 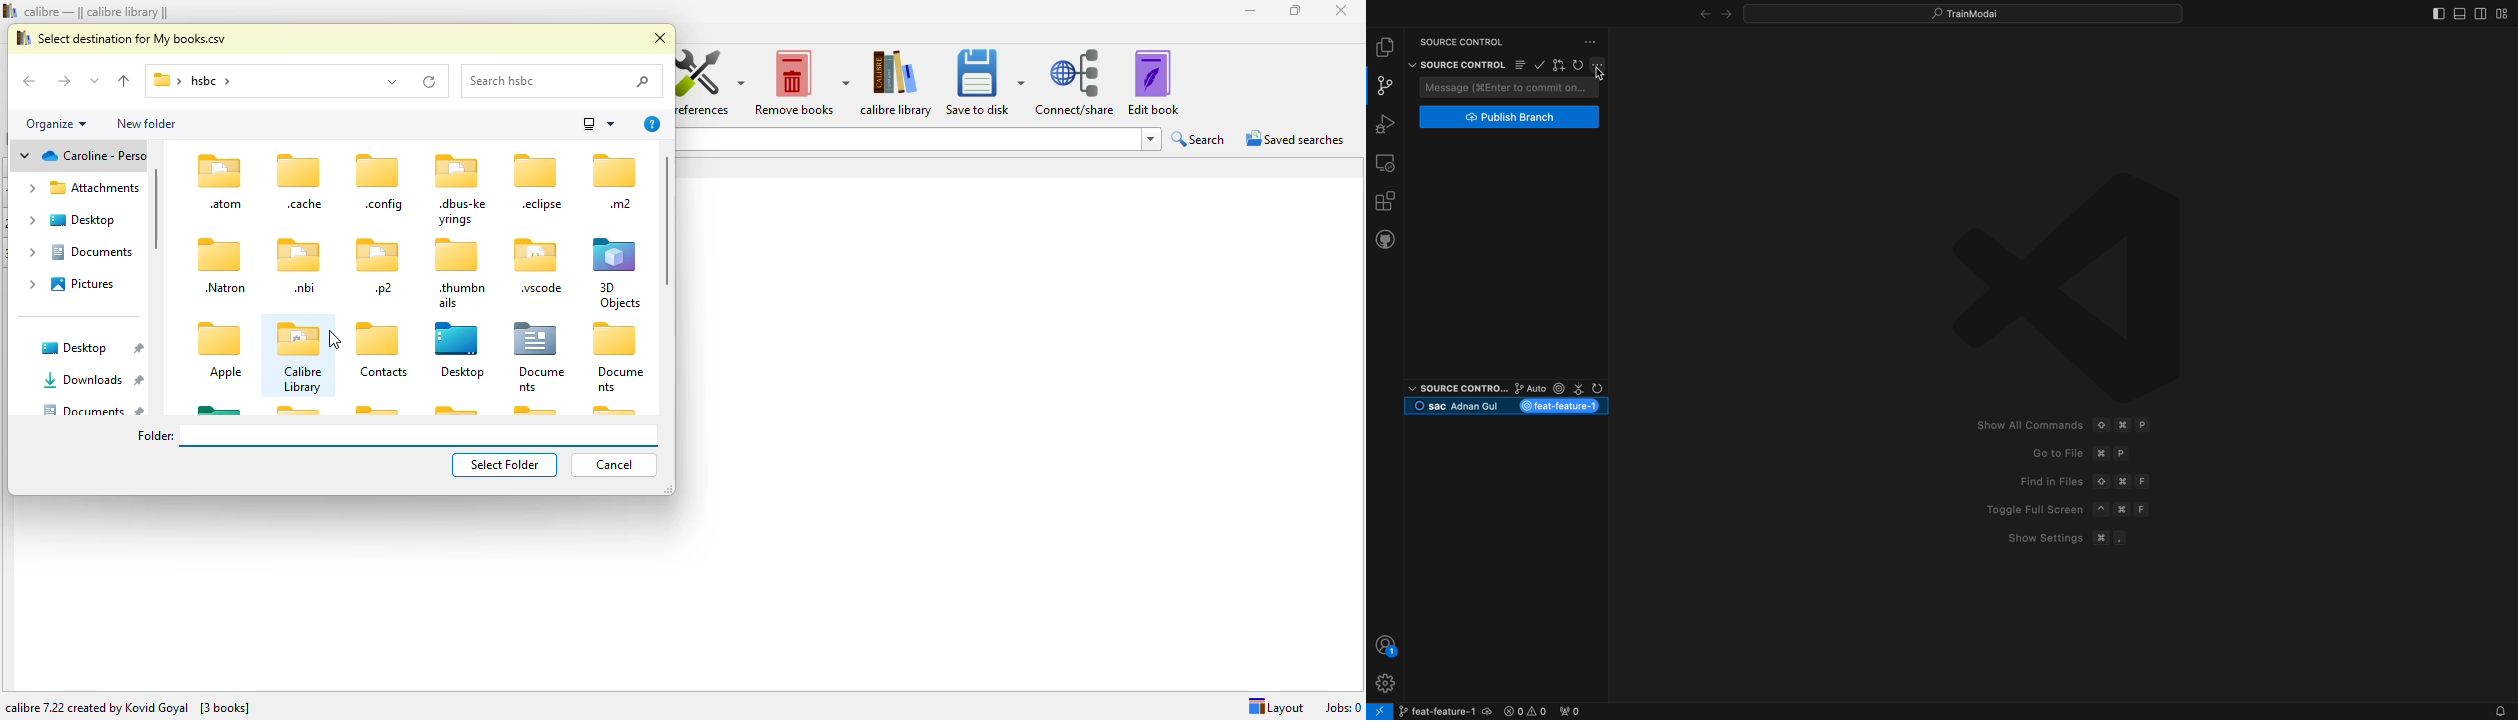 I want to click on folder, so click(x=247, y=82).